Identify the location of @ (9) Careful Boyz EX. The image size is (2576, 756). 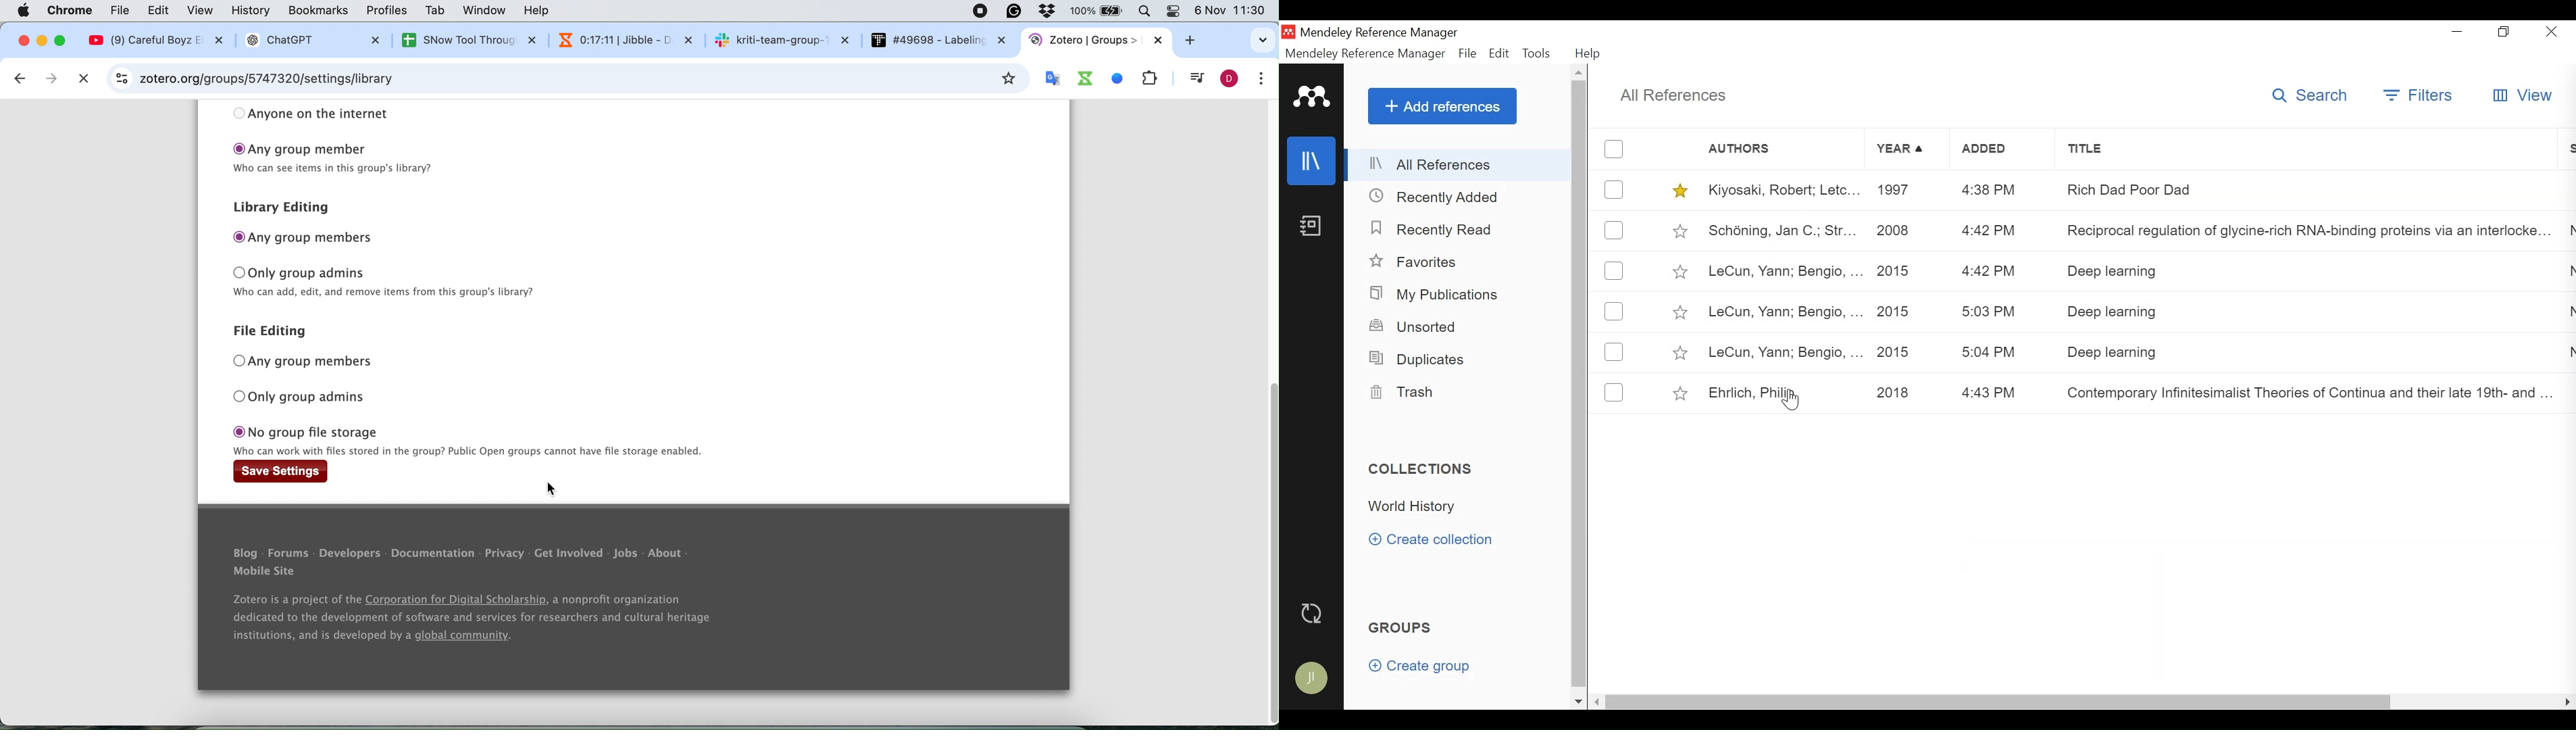
(161, 40).